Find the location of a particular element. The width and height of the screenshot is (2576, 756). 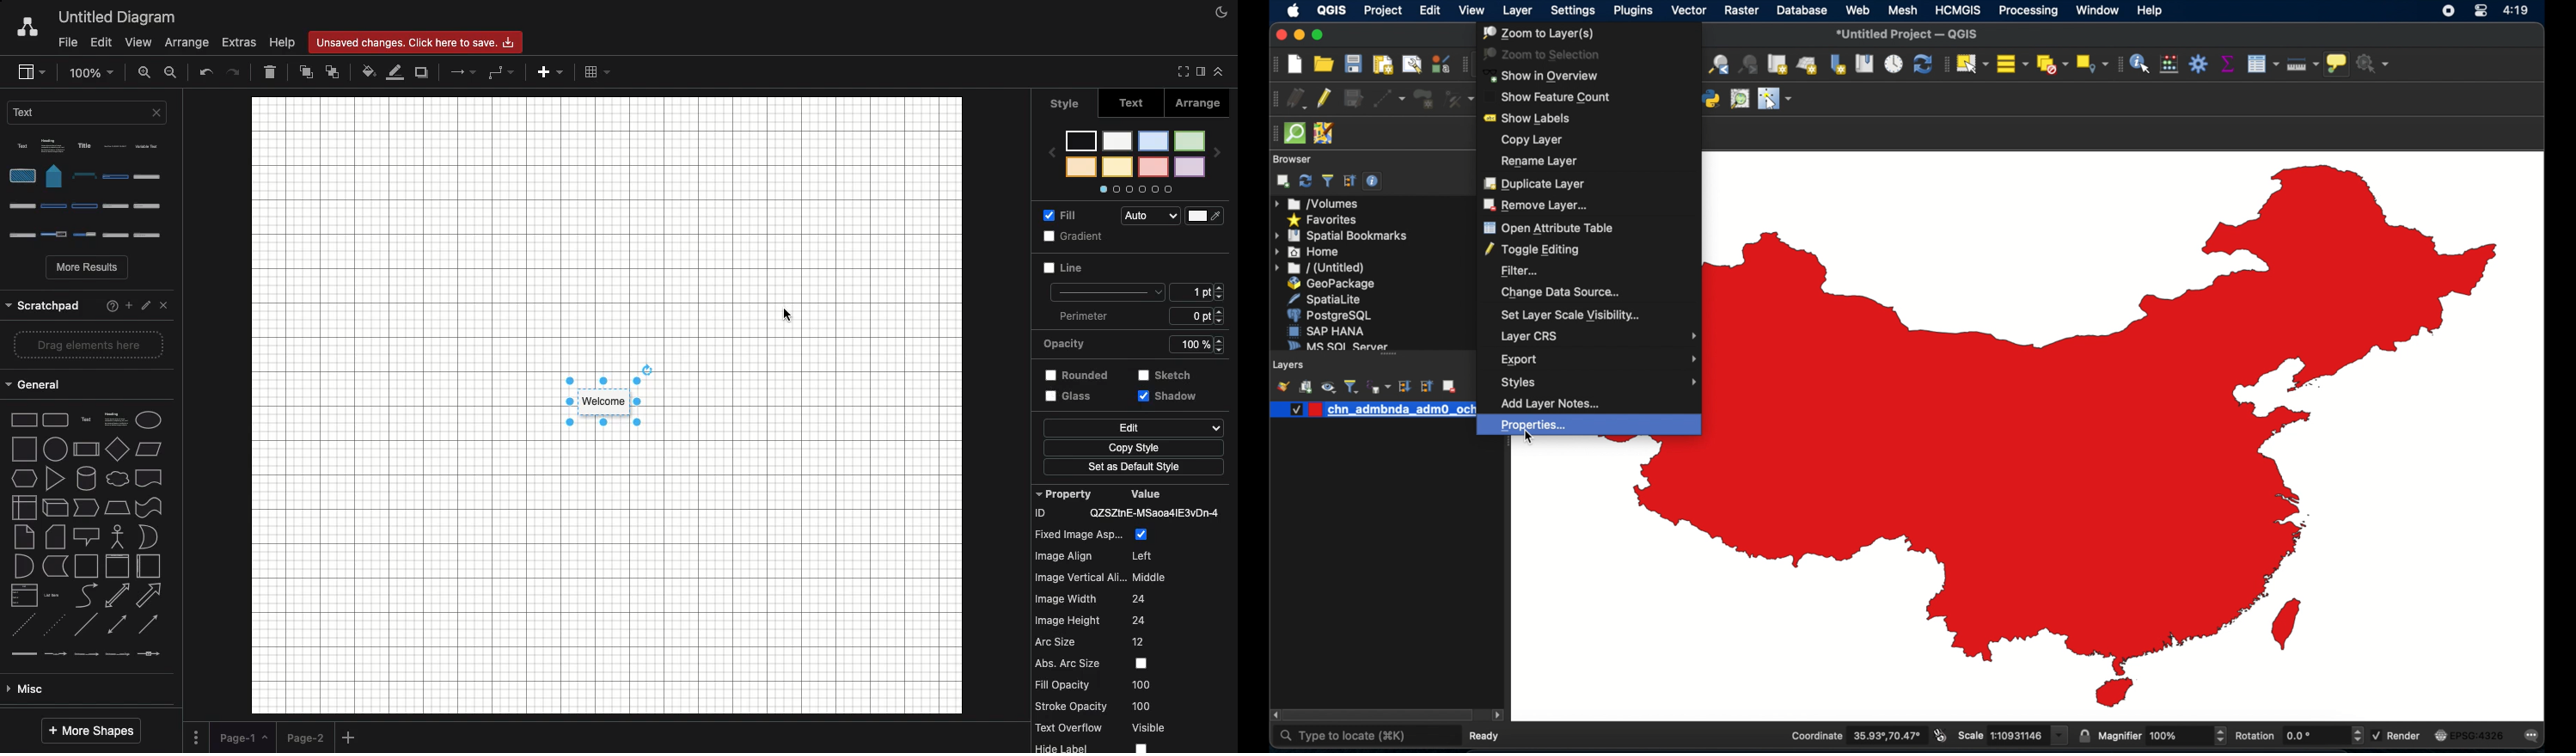

To front is located at coordinates (305, 75).